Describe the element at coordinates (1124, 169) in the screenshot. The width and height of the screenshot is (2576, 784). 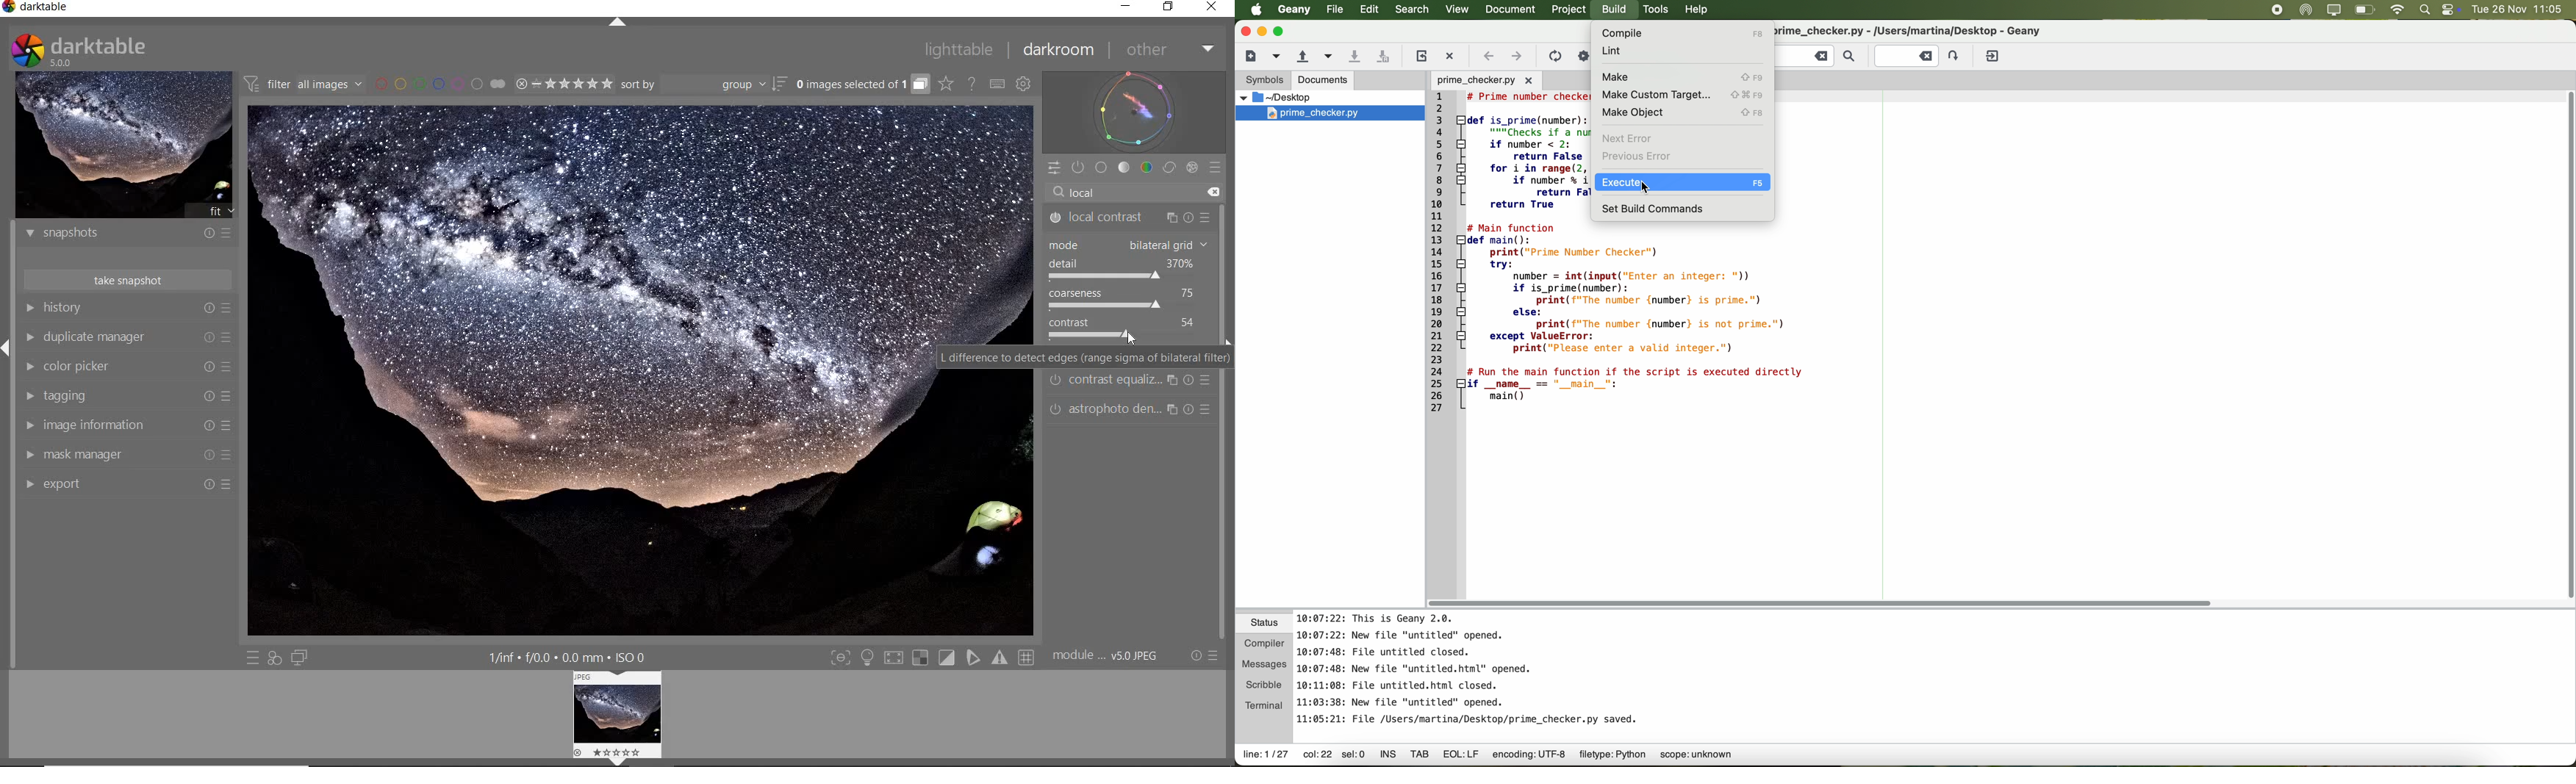
I see `TONE` at that location.